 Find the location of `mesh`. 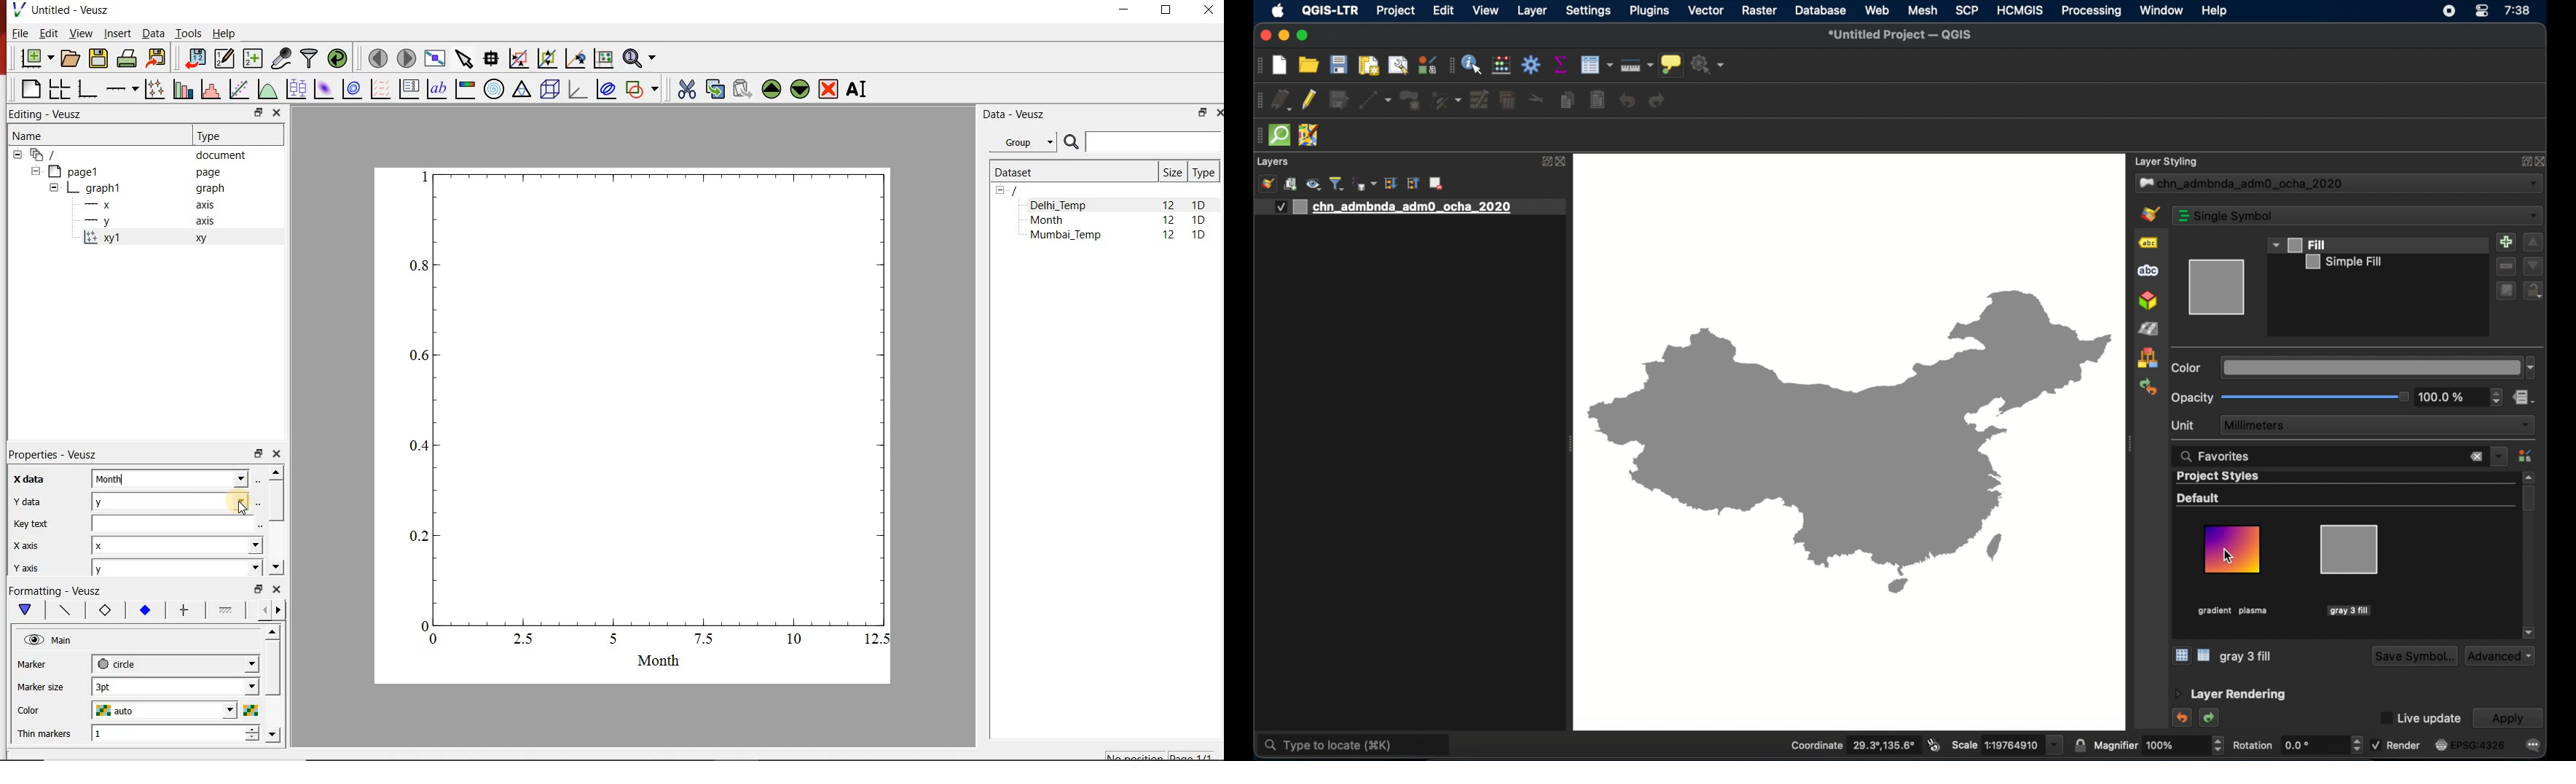

mesh is located at coordinates (1922, 10).